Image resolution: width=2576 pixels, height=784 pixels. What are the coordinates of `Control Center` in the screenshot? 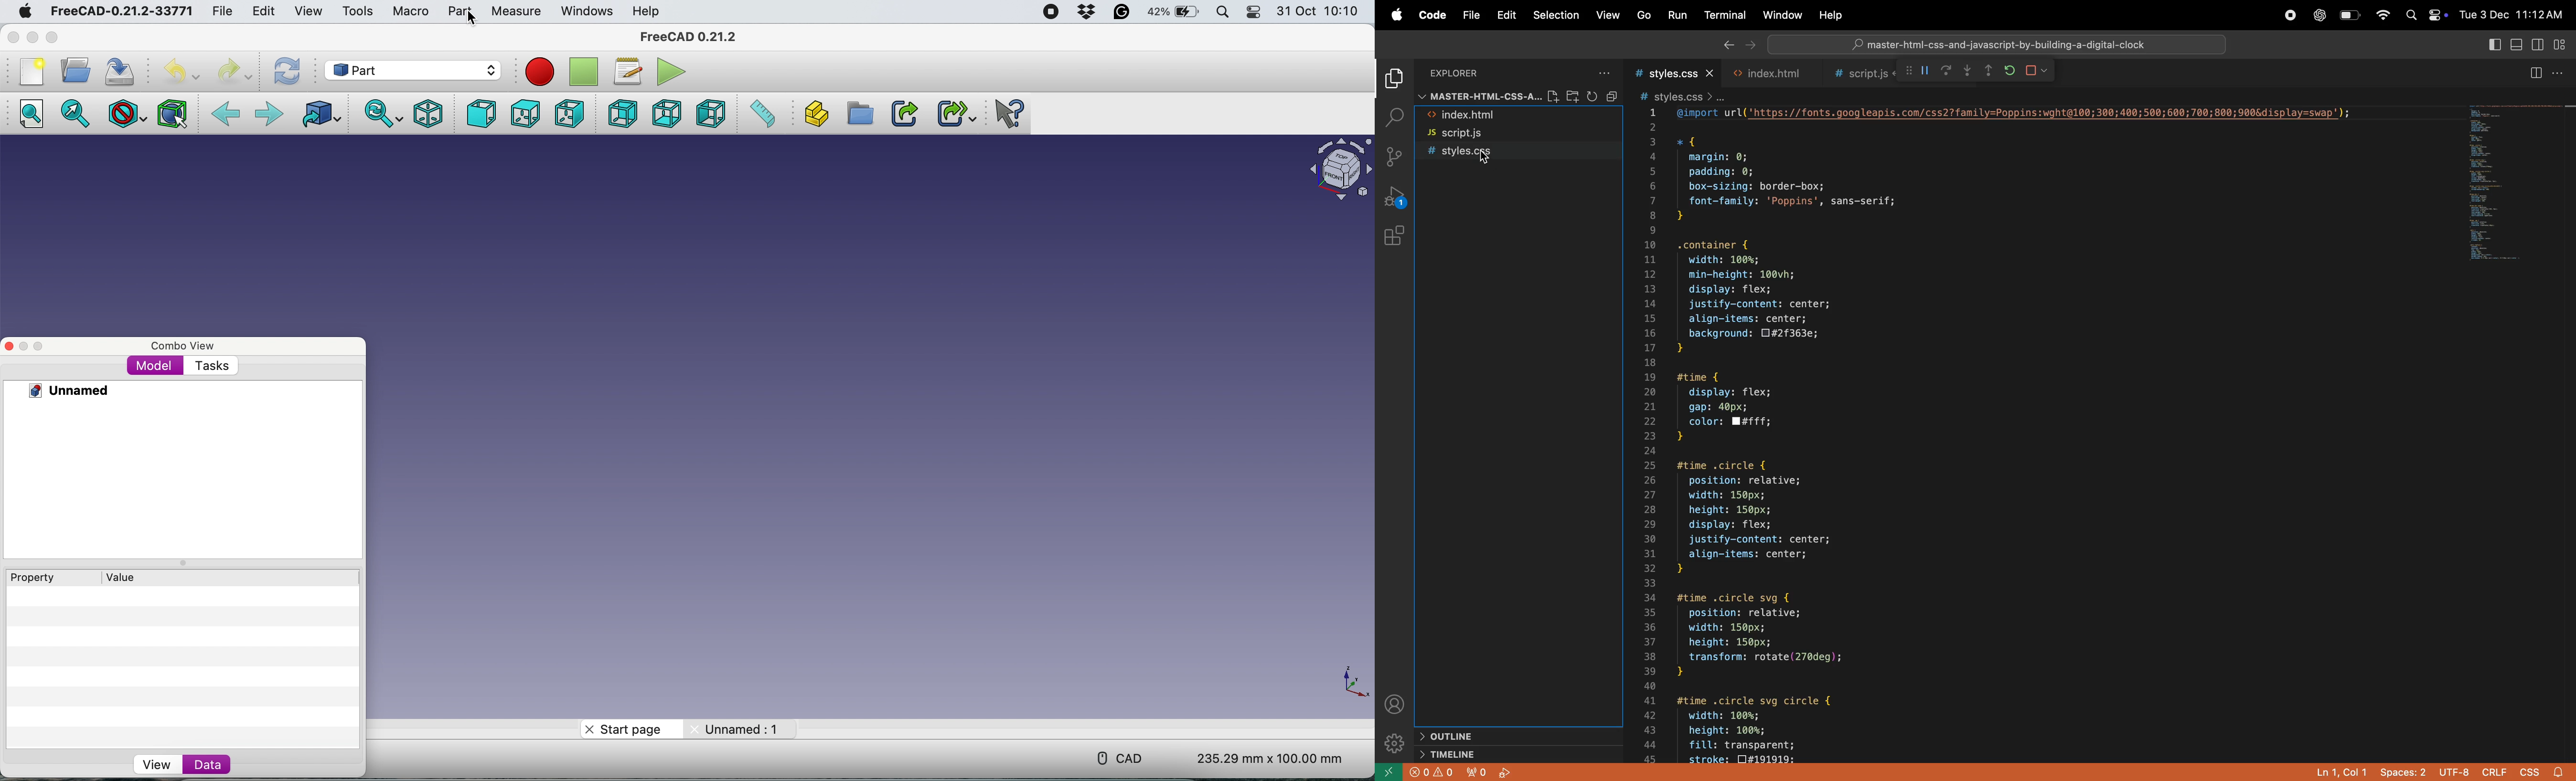 It's located at (1253, 11).